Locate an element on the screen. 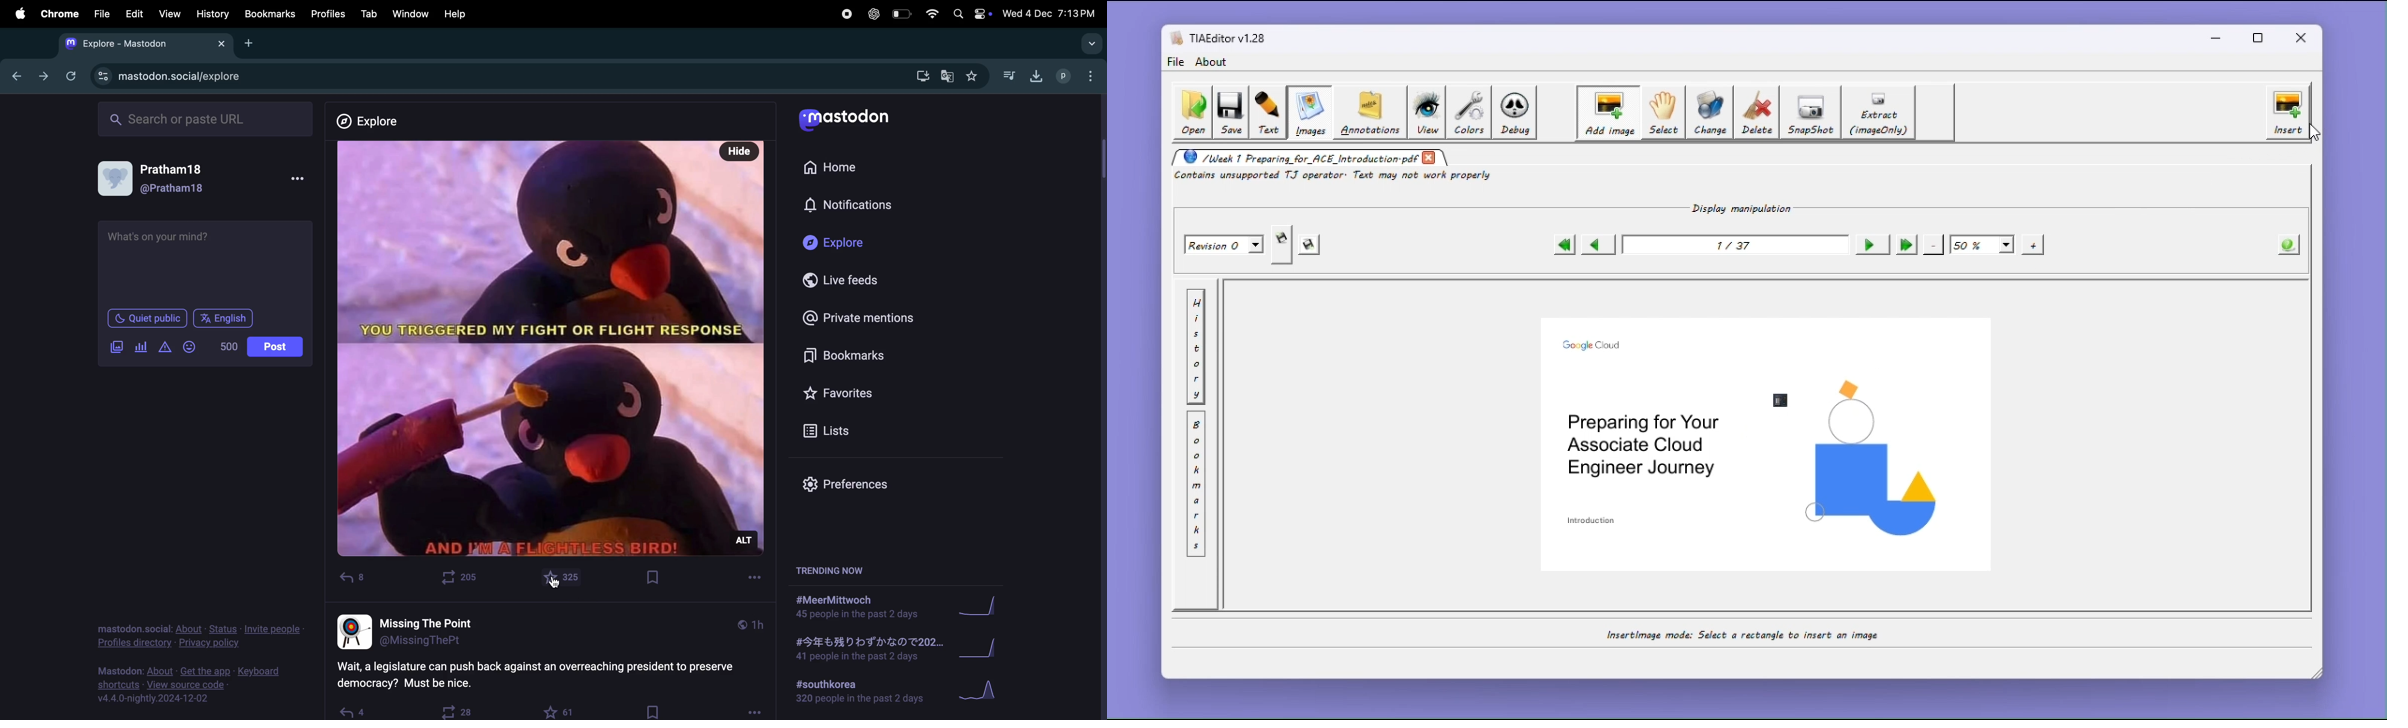 This screenshot has height=728, width=2408. record is located at coordinates (847, 14).